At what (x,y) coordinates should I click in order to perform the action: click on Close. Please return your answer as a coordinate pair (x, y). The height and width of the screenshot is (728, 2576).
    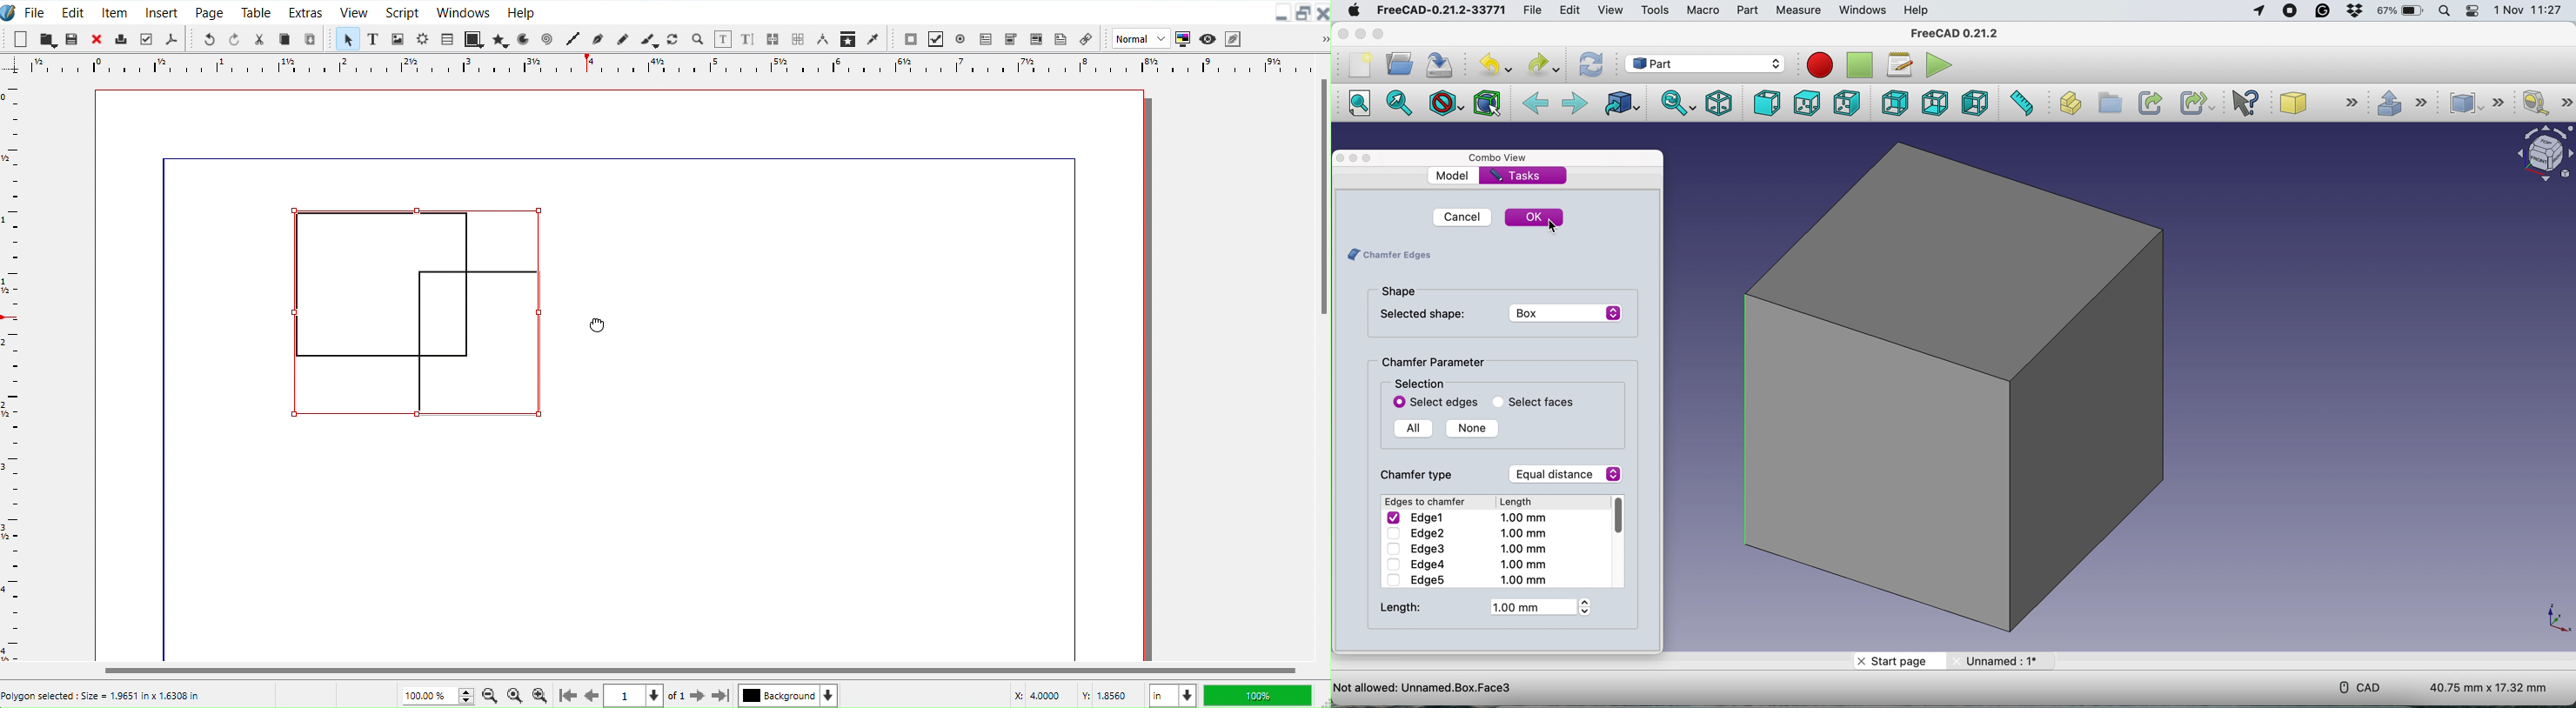
    Looking at the image, I should click on (95, 39).